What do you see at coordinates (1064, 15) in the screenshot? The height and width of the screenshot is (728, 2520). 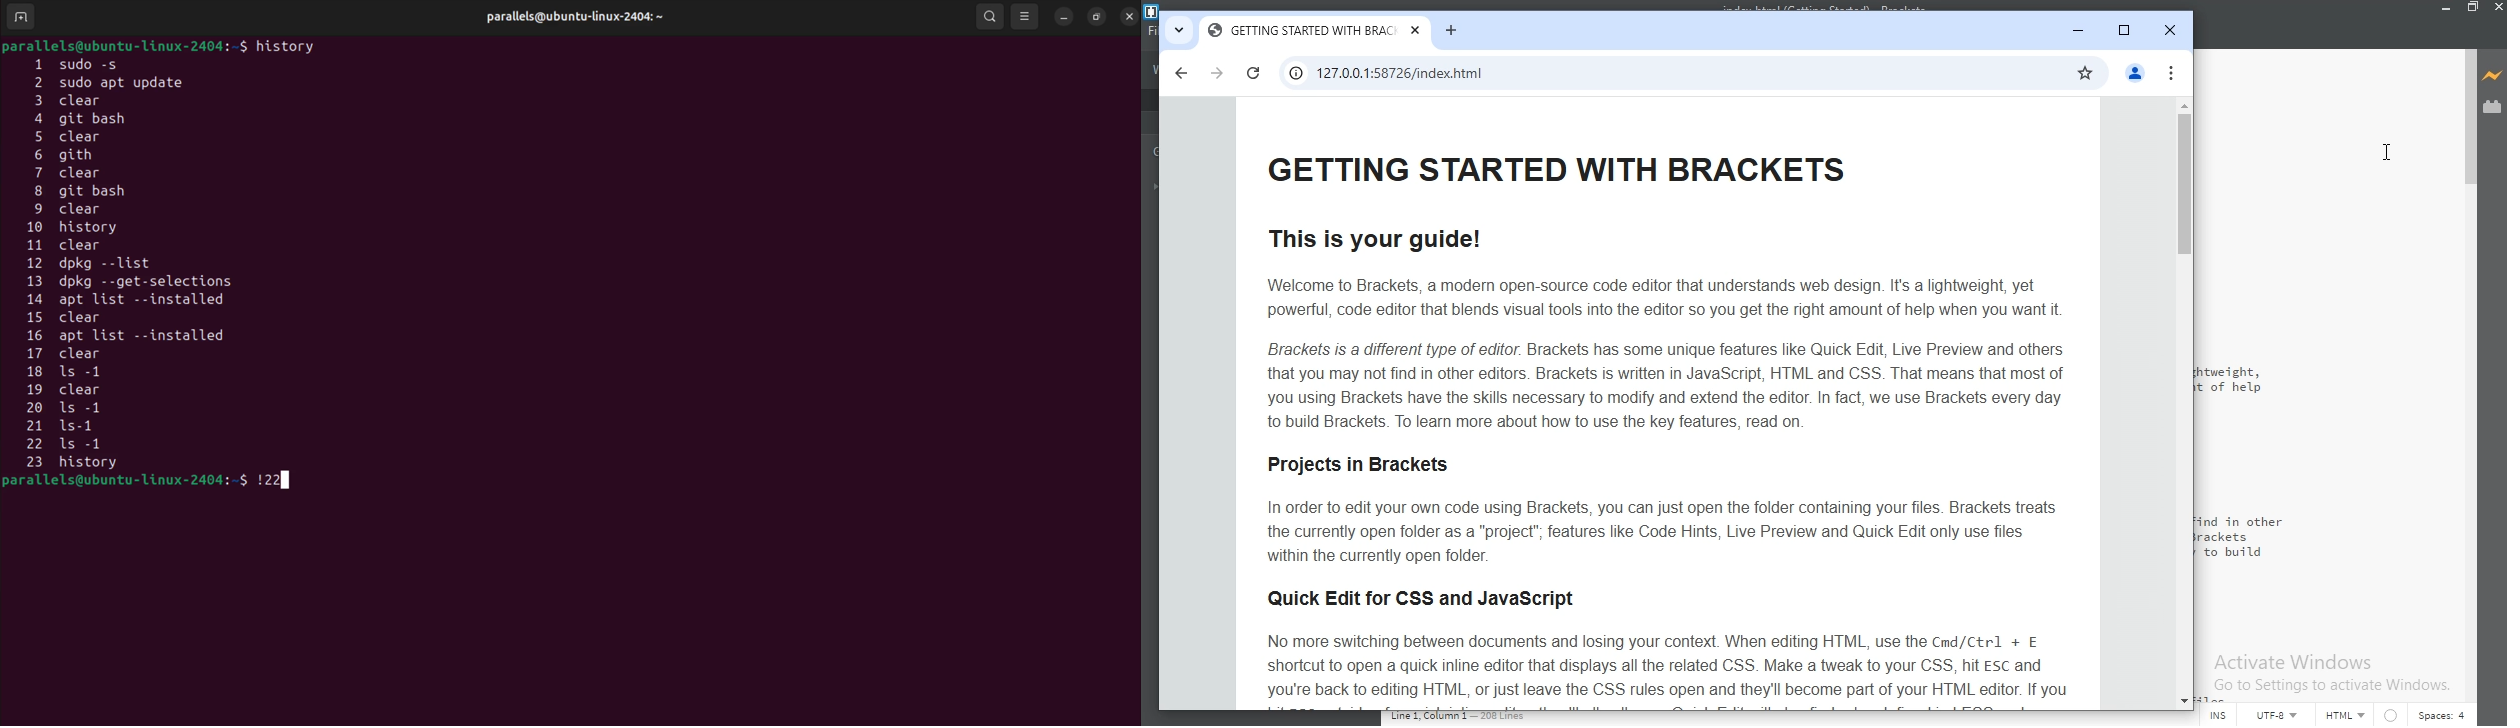 I see `minimize` at bounding box center [1064, 15].